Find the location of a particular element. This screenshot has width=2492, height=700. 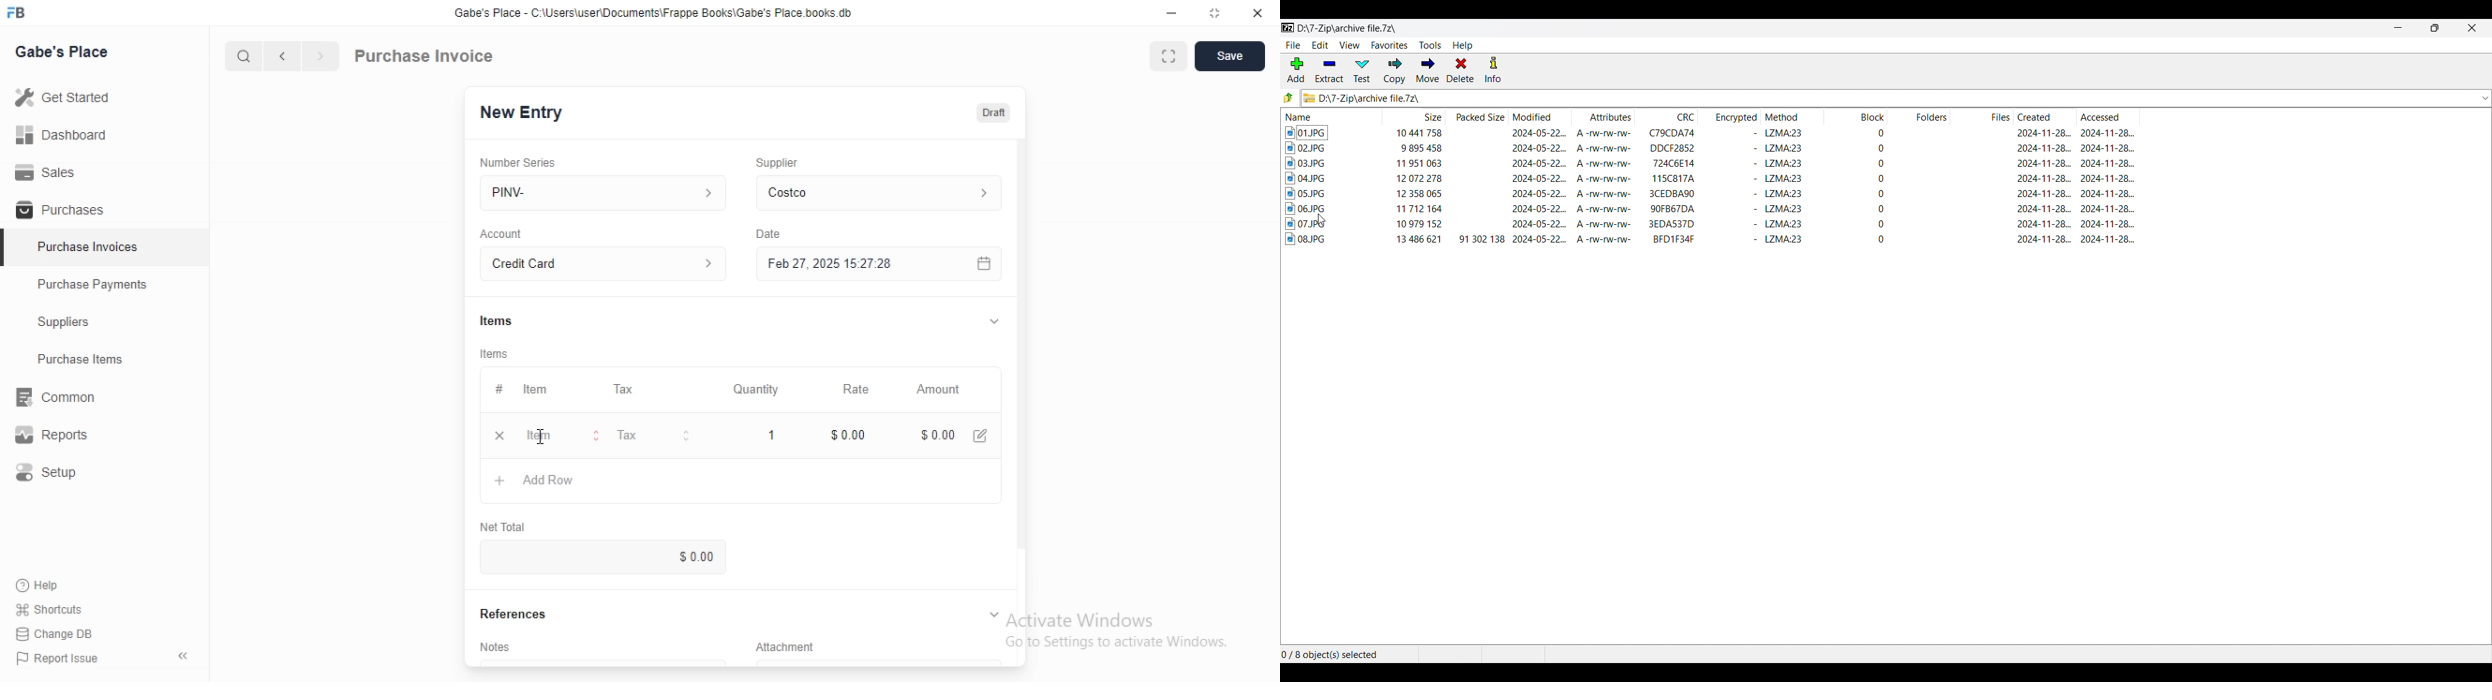

Draft is located at coordinates (994, 113).